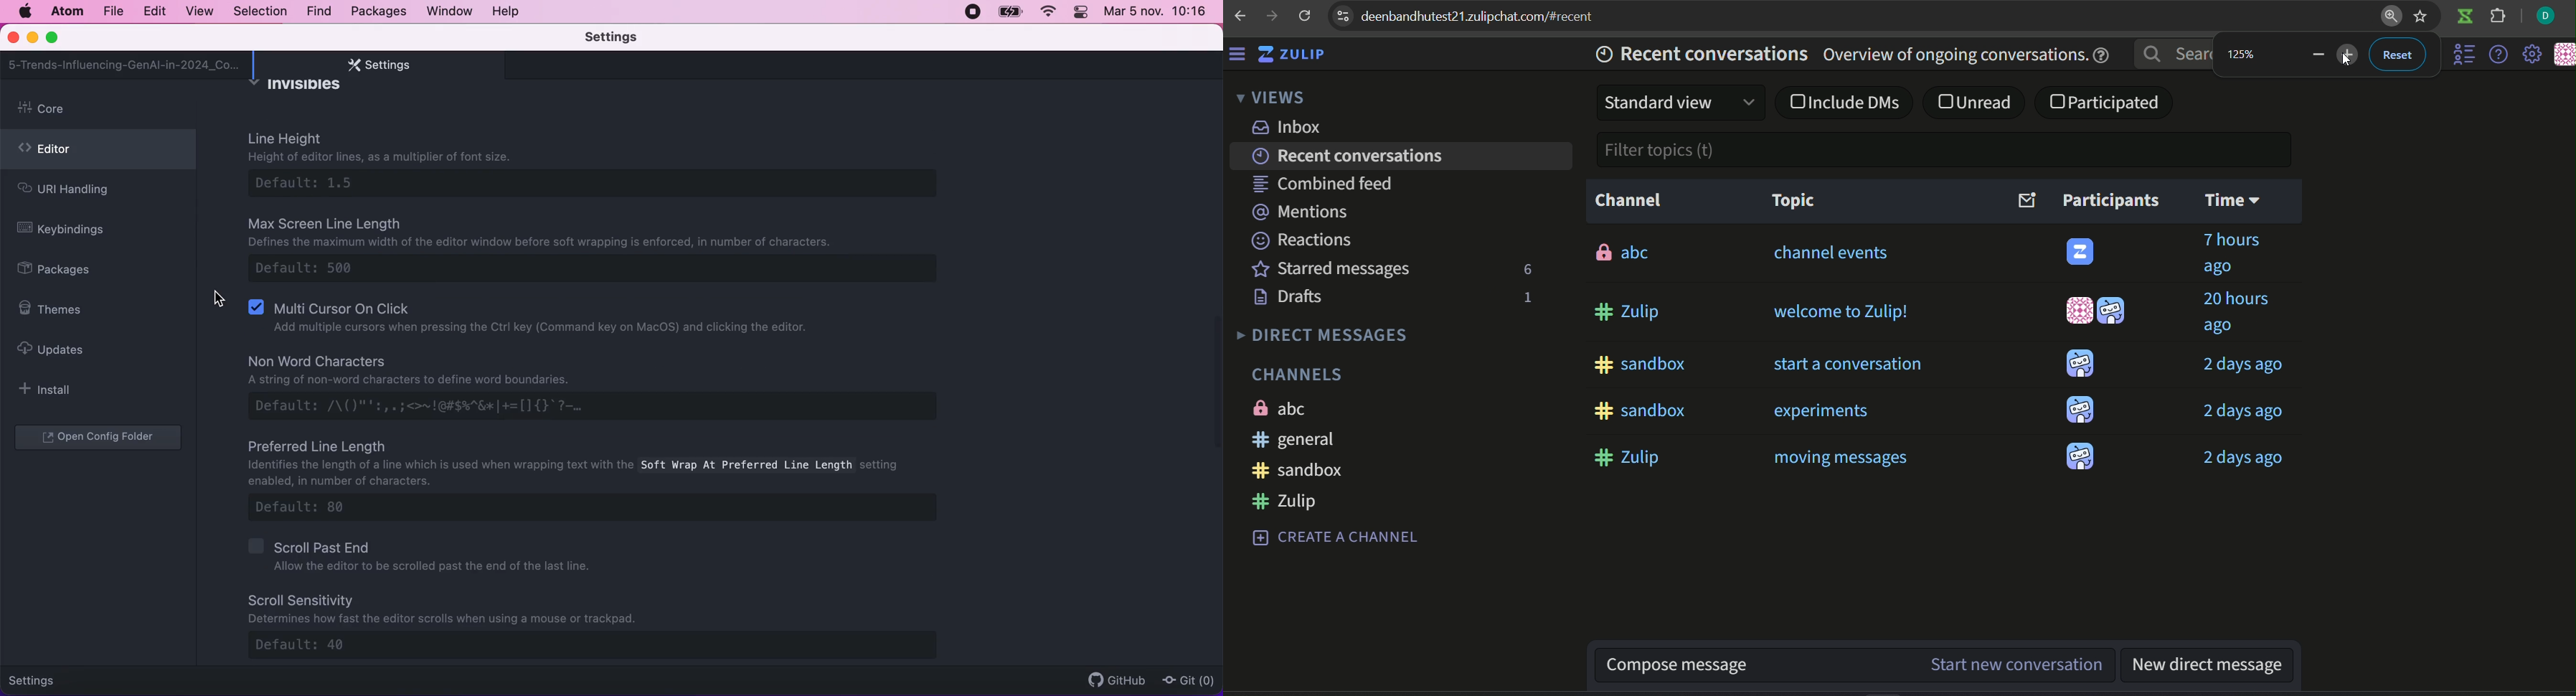  What do you see at coordinates (1681, 103) in the screenshot?
I see `standard view` at bounding box center [1681, 103].